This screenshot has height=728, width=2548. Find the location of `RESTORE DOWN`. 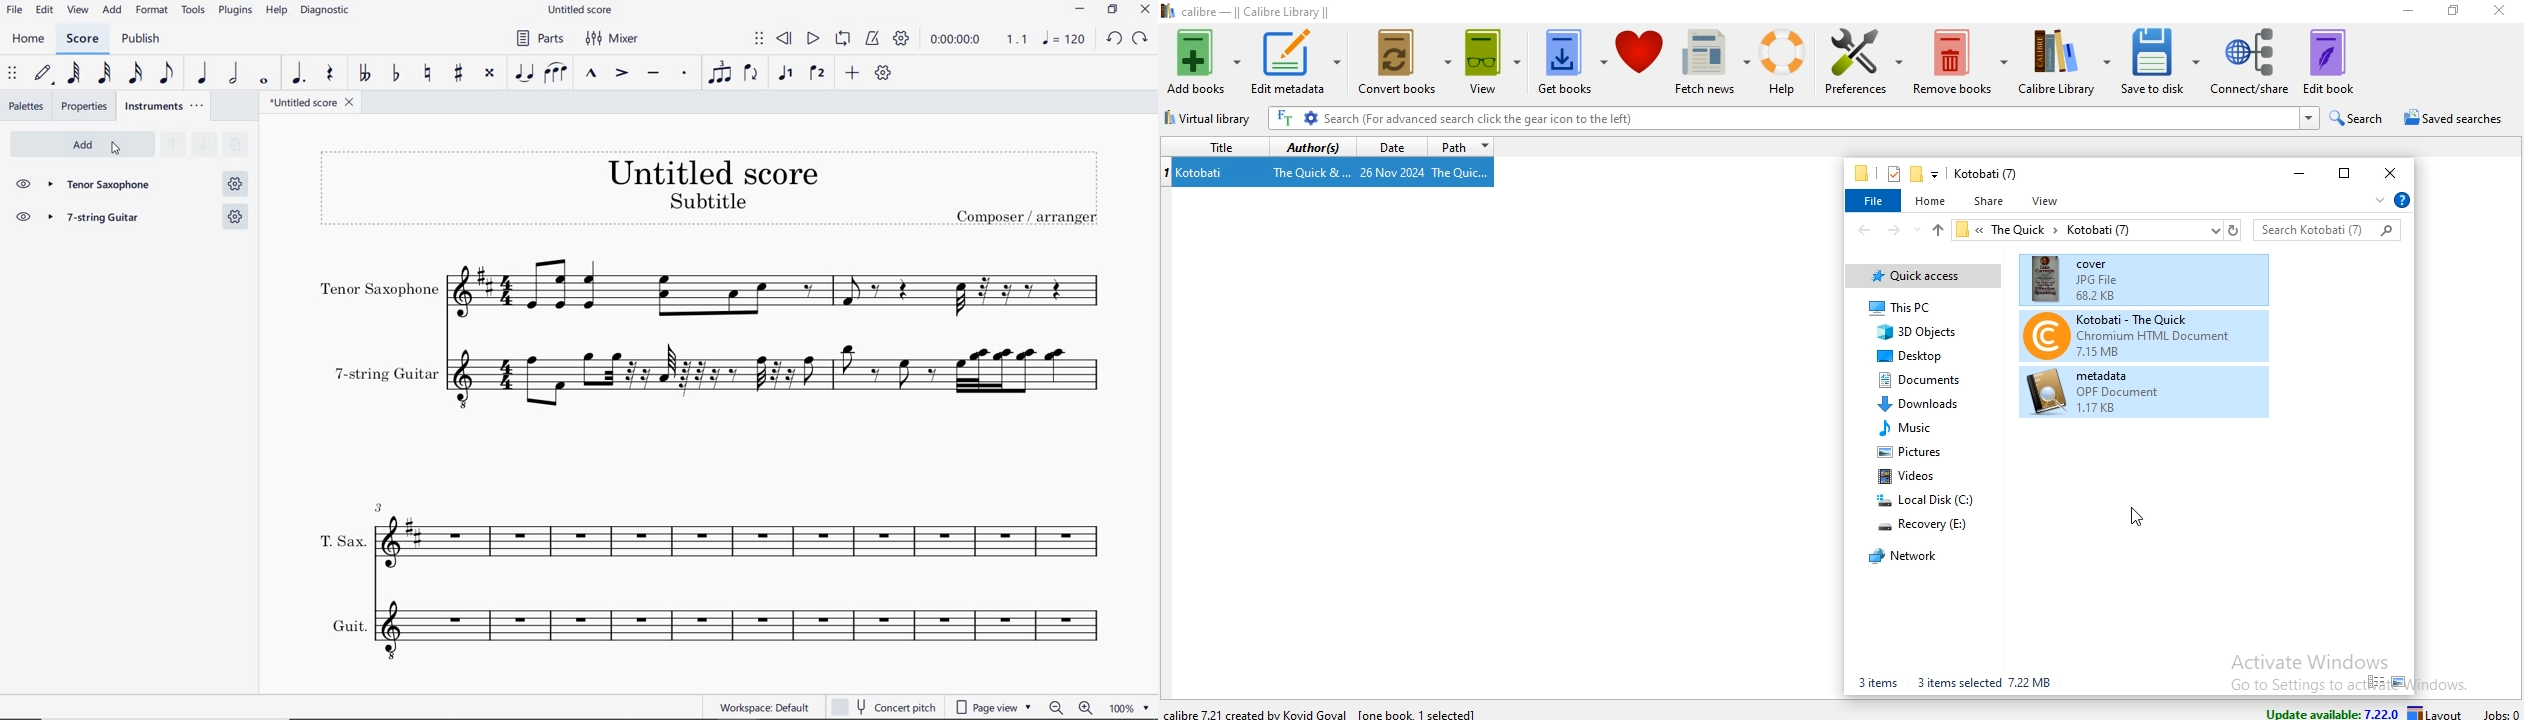

RESTORE DOWN is located at coordinates (1115, 10).